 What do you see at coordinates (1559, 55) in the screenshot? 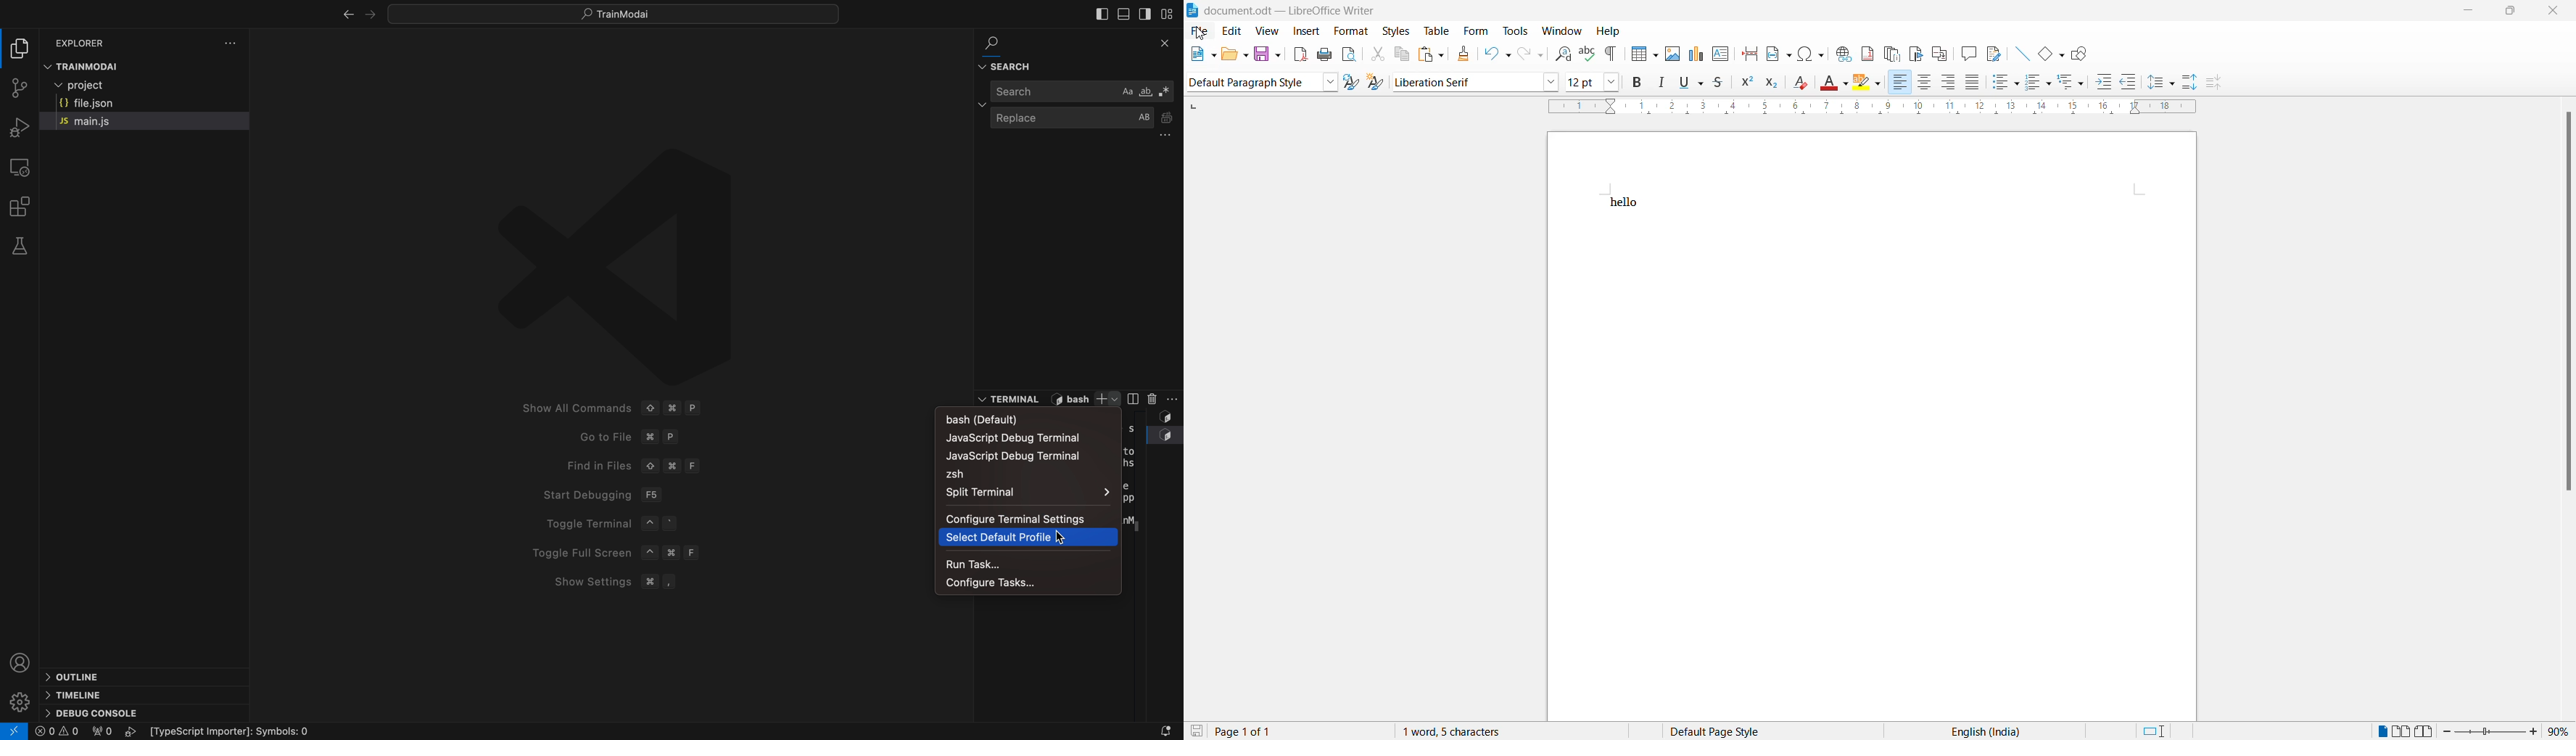
I see `Find` at bounding box center [1559, 55].